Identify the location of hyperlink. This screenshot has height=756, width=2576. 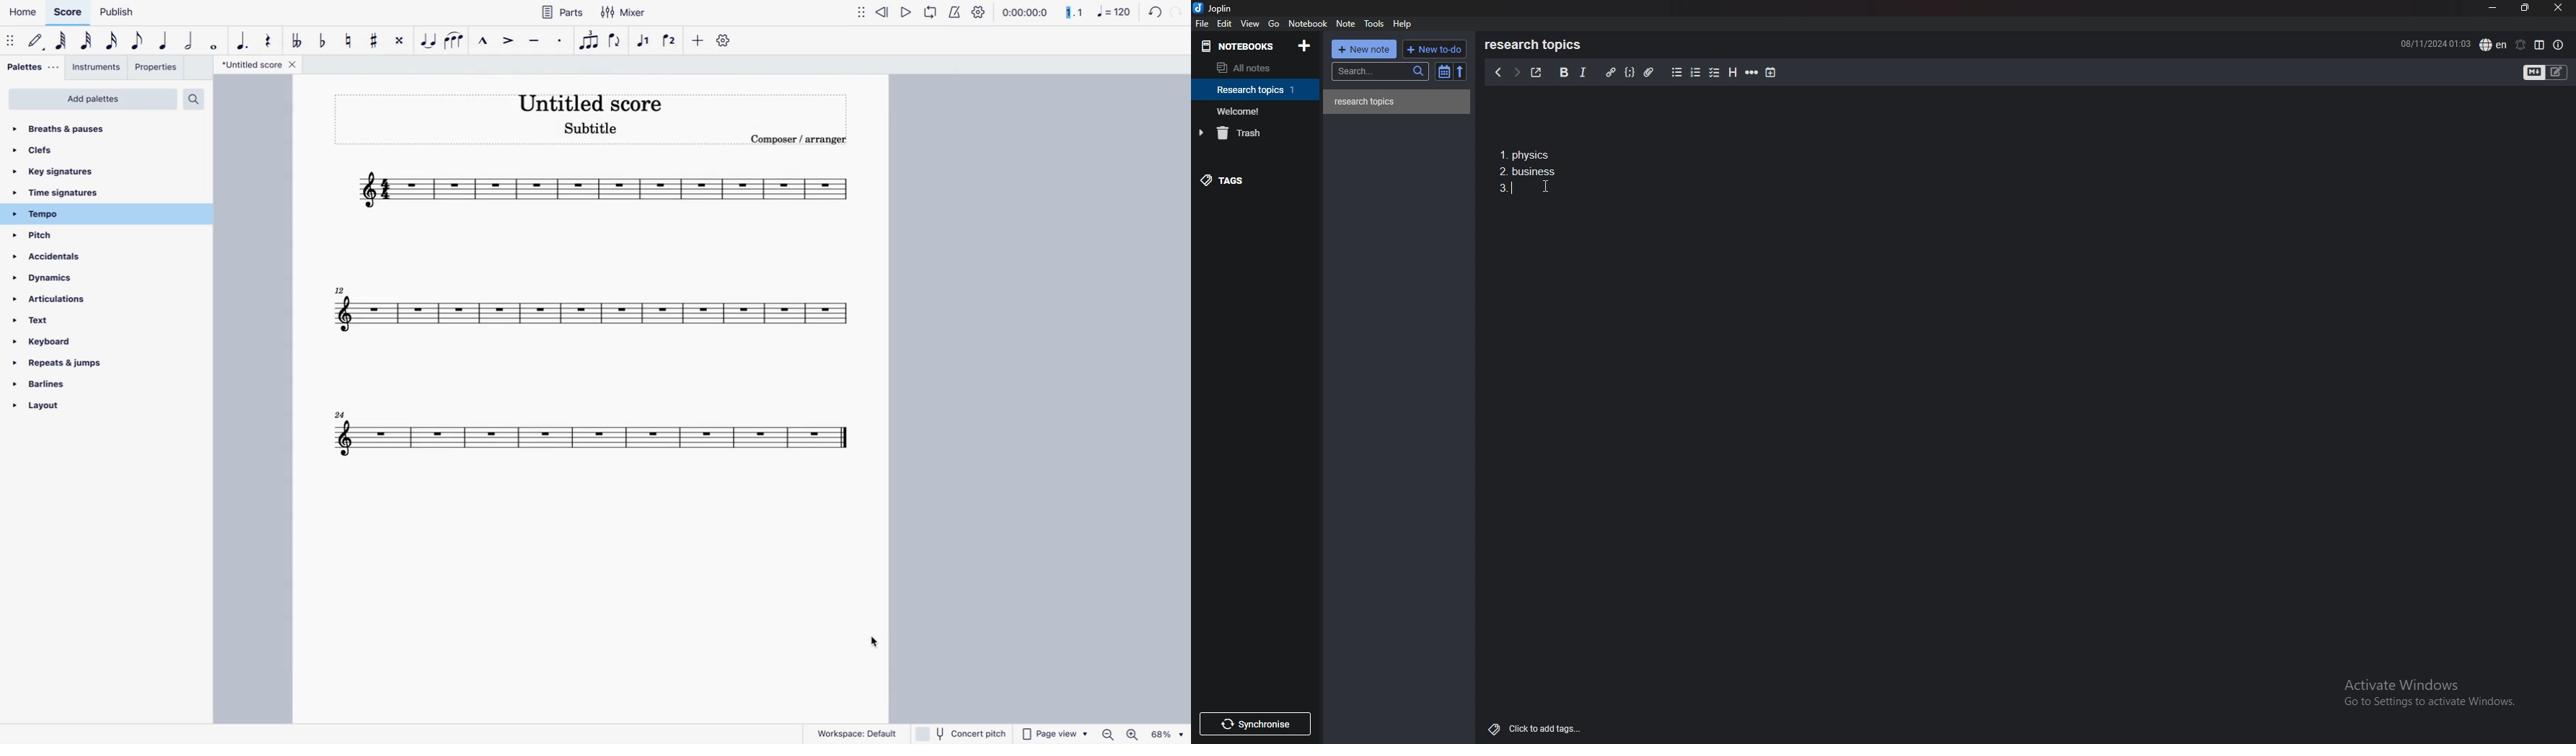
(1610, 73).